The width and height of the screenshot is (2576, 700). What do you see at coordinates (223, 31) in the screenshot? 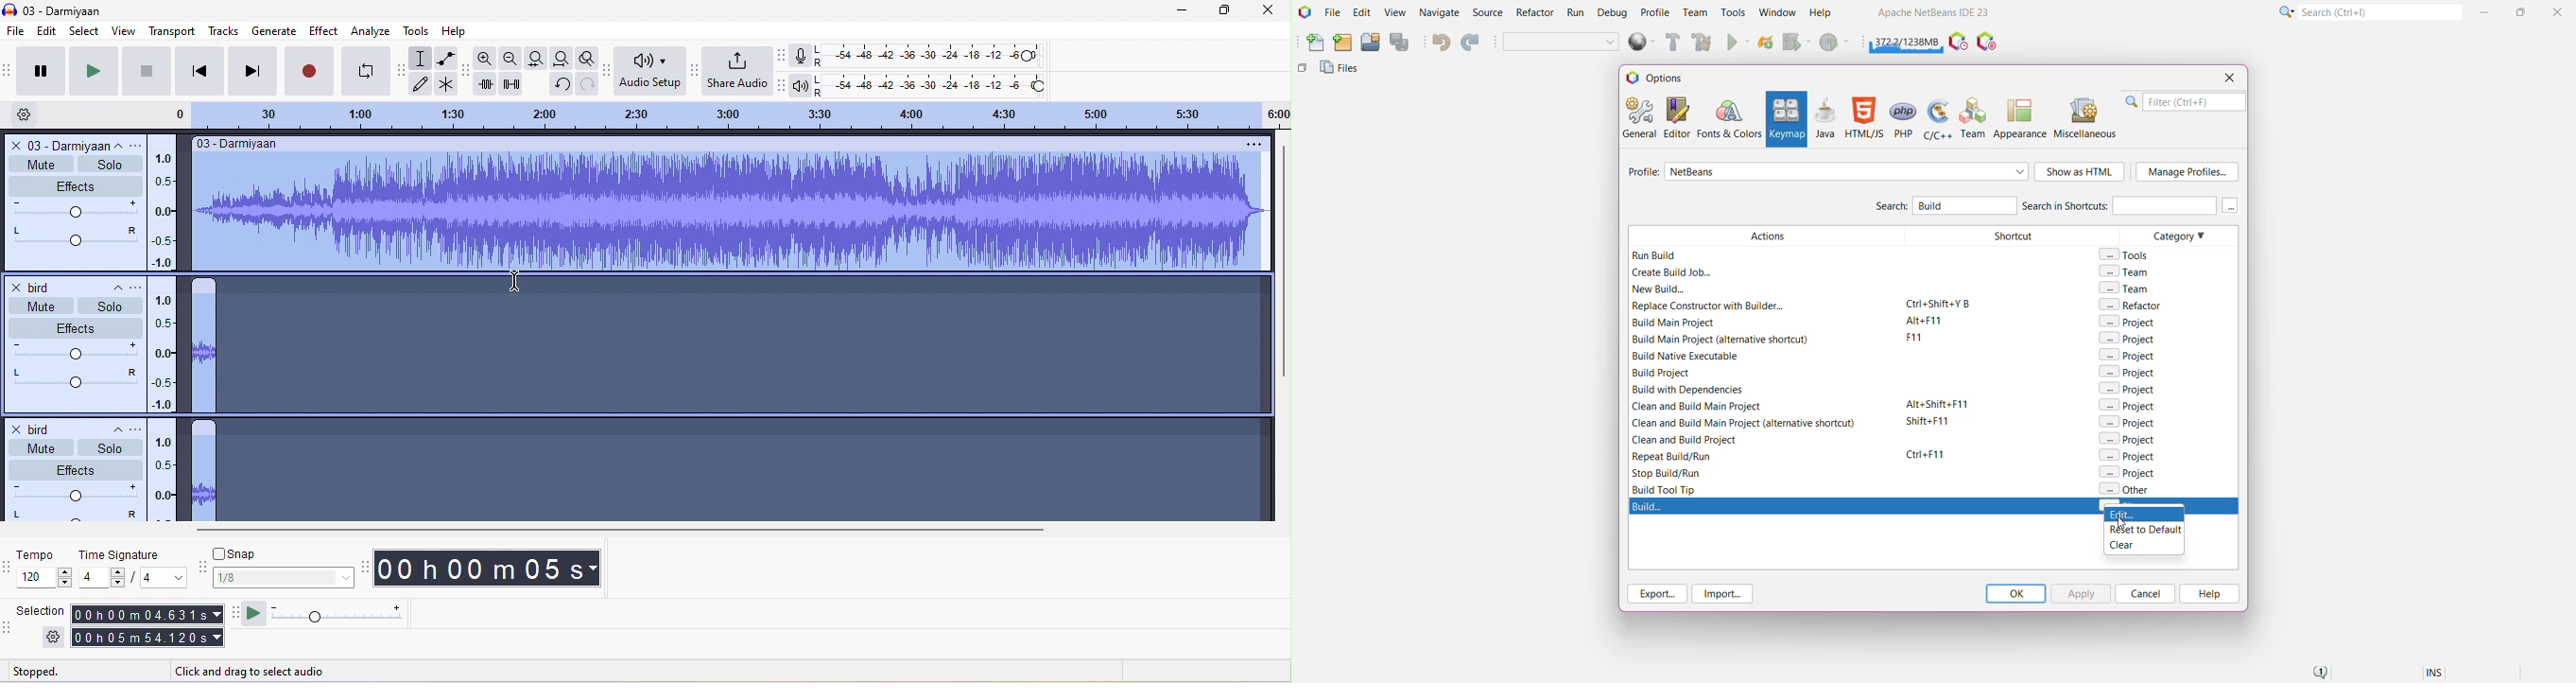
I see `tracks` at bounding box center [223, 31].